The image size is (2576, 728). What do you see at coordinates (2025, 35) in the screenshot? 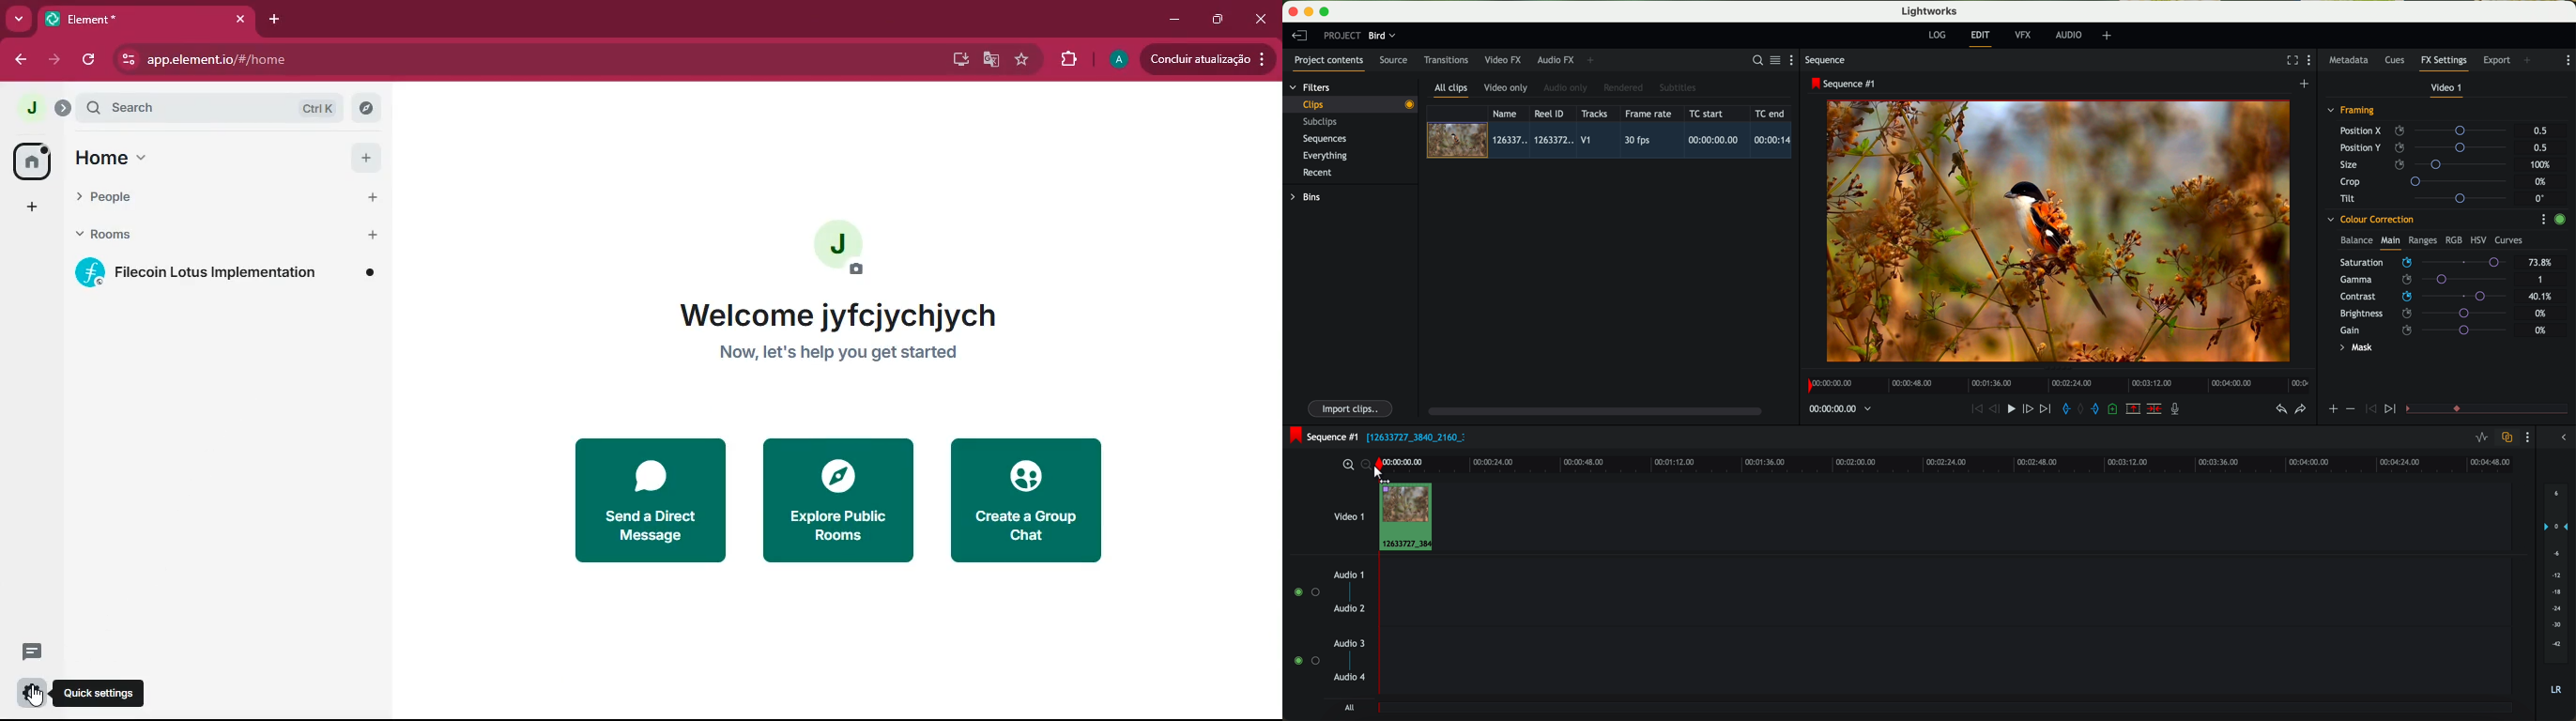
I see `VFX` at bounding box center [2025, 35].